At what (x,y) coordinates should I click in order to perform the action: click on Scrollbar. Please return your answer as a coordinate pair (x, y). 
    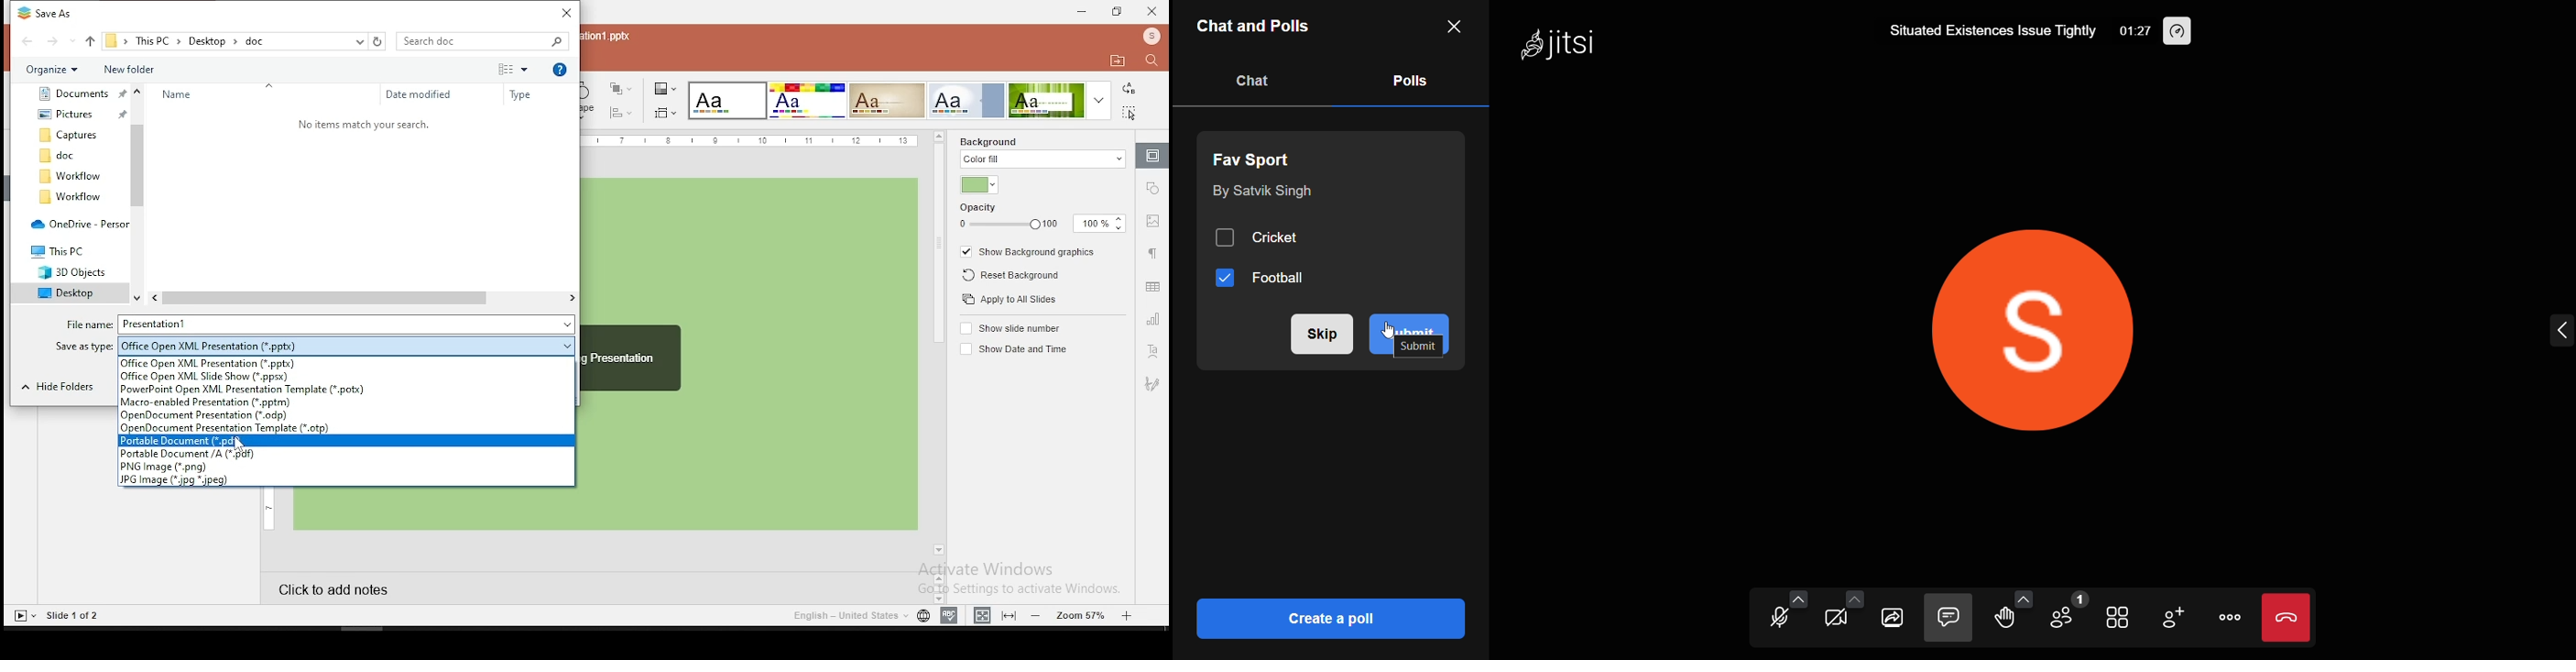
    Looking at the image, I should click on (937, 586).